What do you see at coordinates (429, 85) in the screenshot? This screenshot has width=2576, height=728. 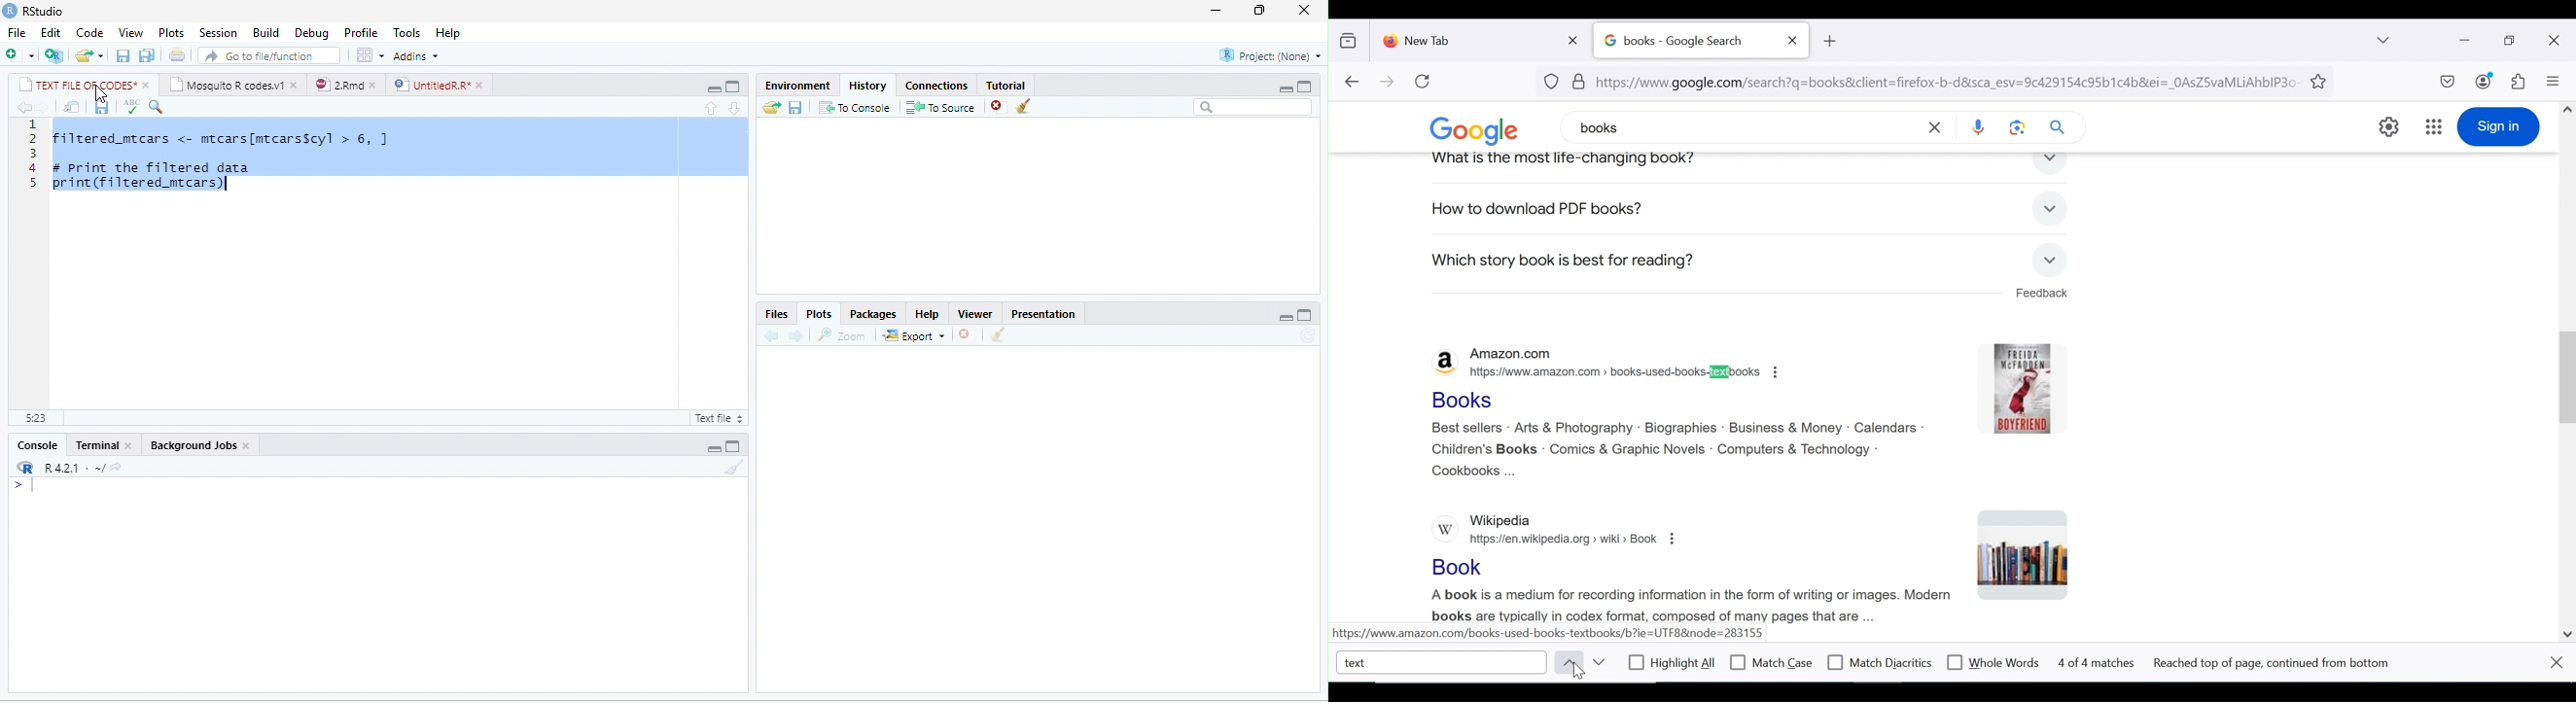 I see `UntitledR.R` at bounding box center [429, 85].